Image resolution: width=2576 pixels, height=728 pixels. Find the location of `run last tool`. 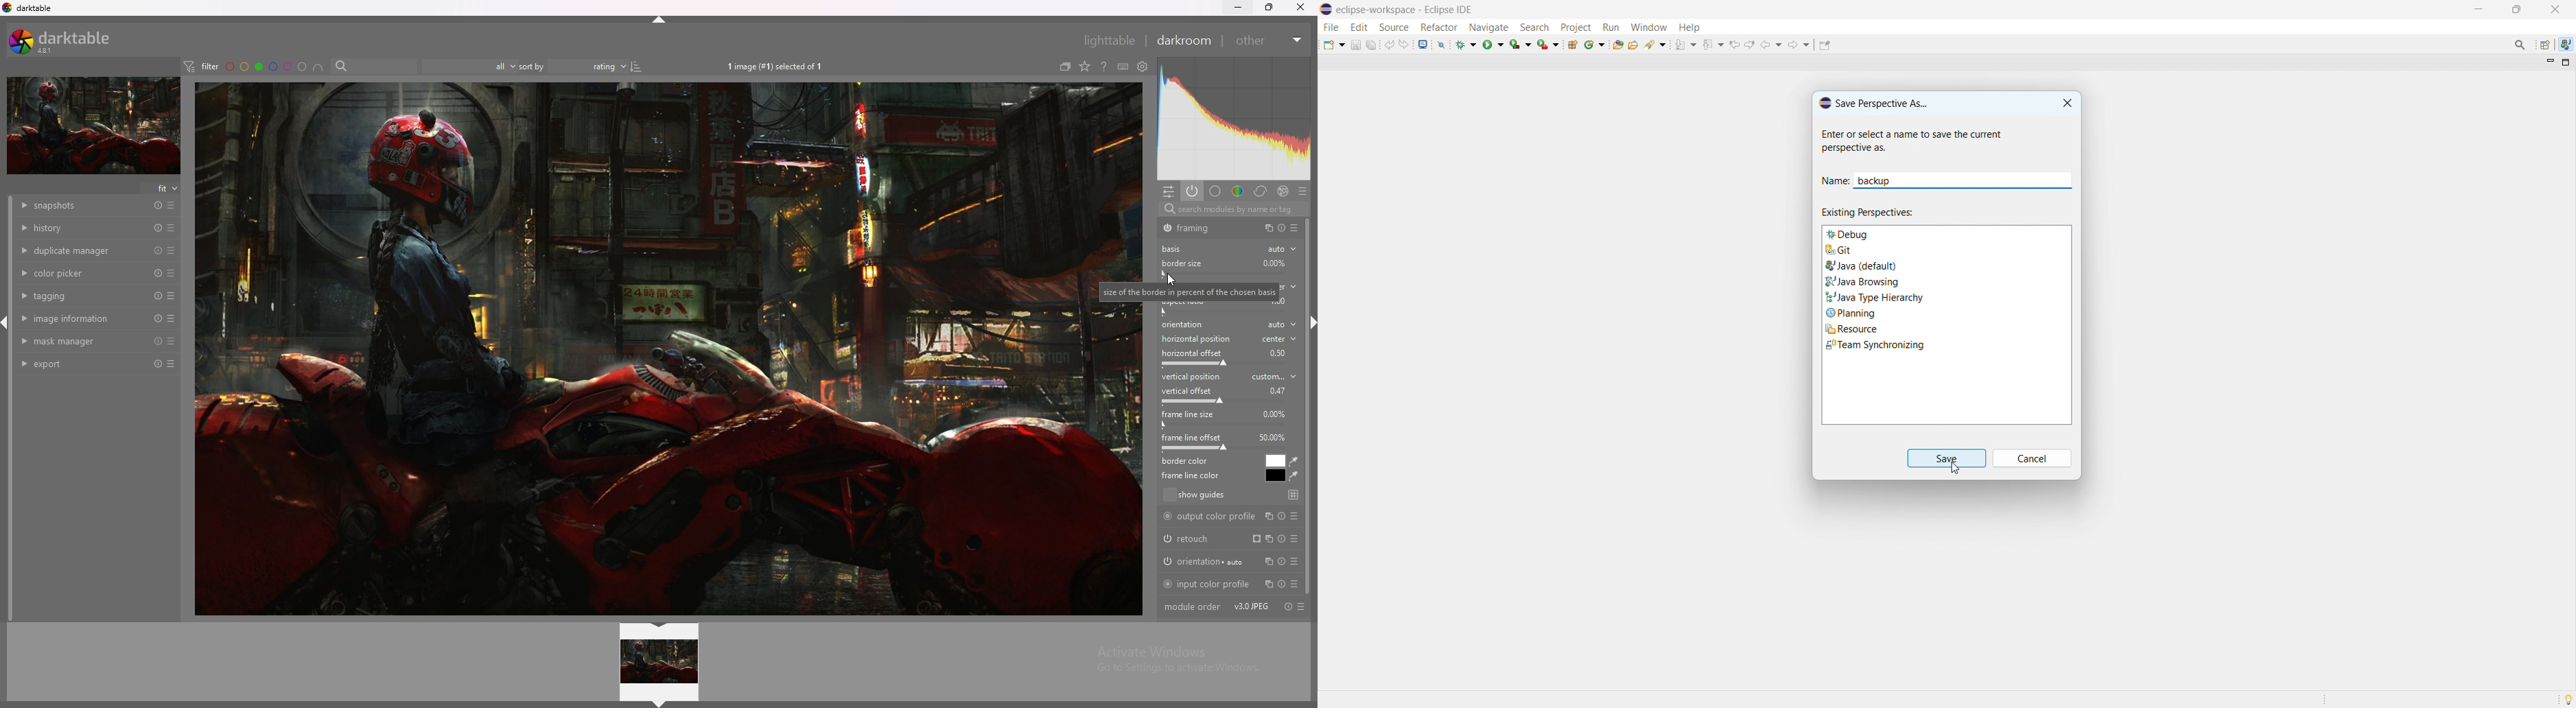

run last tool is located at coordinates (1549, 44).